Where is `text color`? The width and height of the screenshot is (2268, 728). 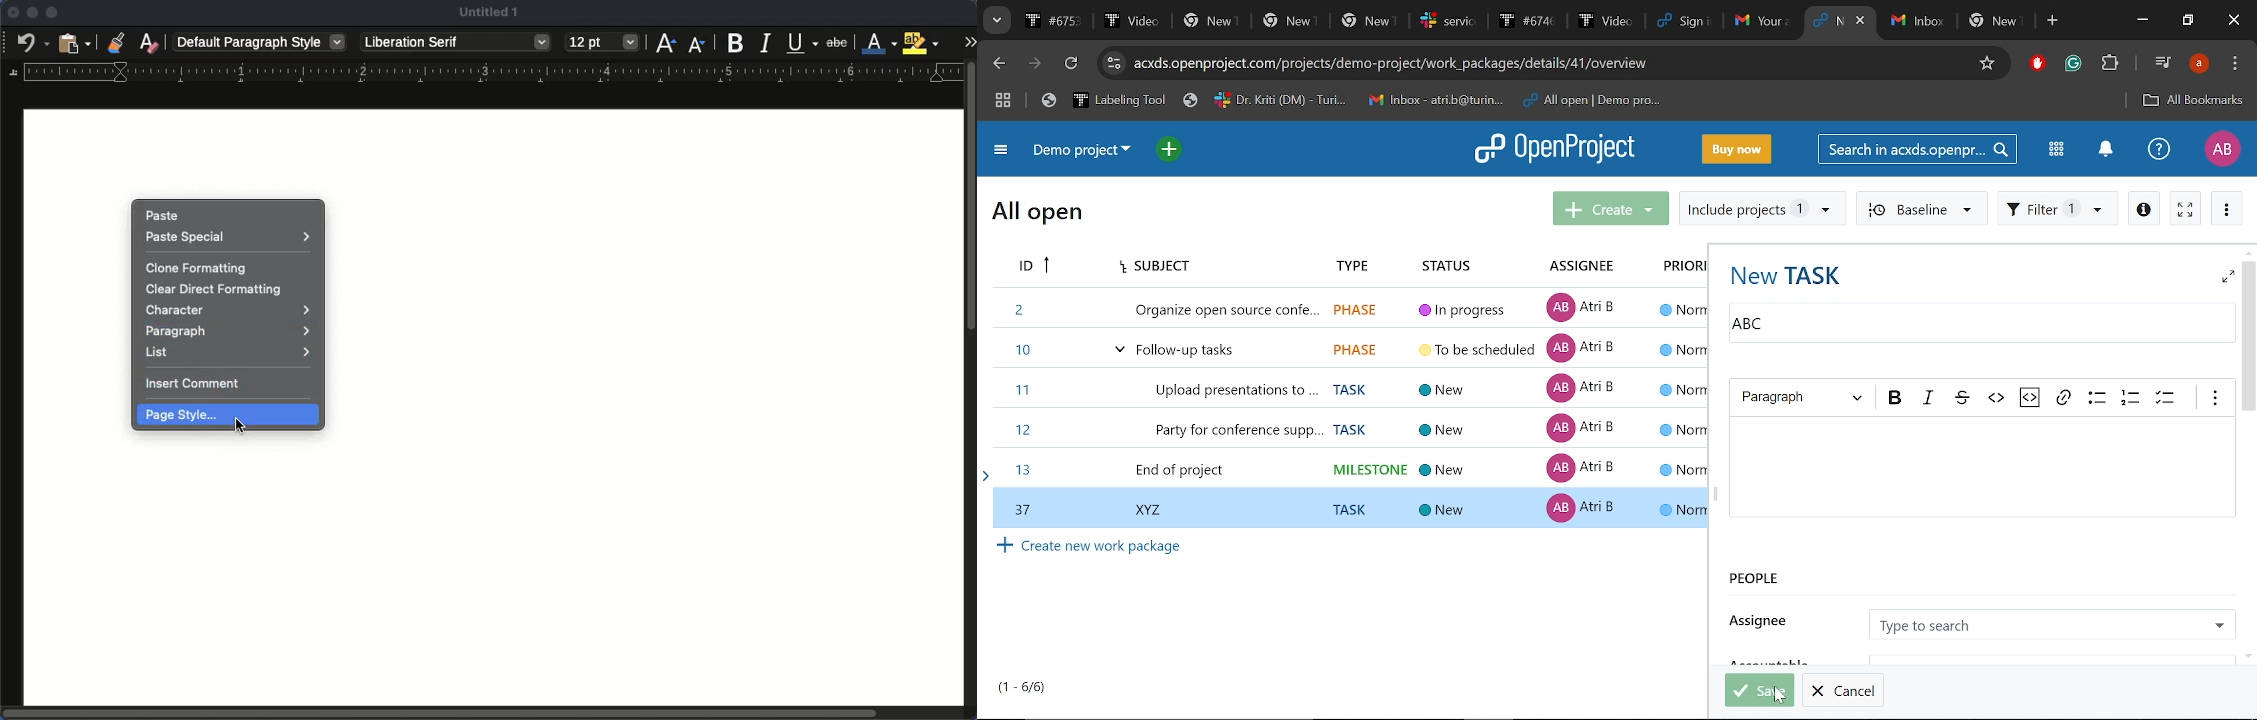 text color is located at coordinates (880, 43).